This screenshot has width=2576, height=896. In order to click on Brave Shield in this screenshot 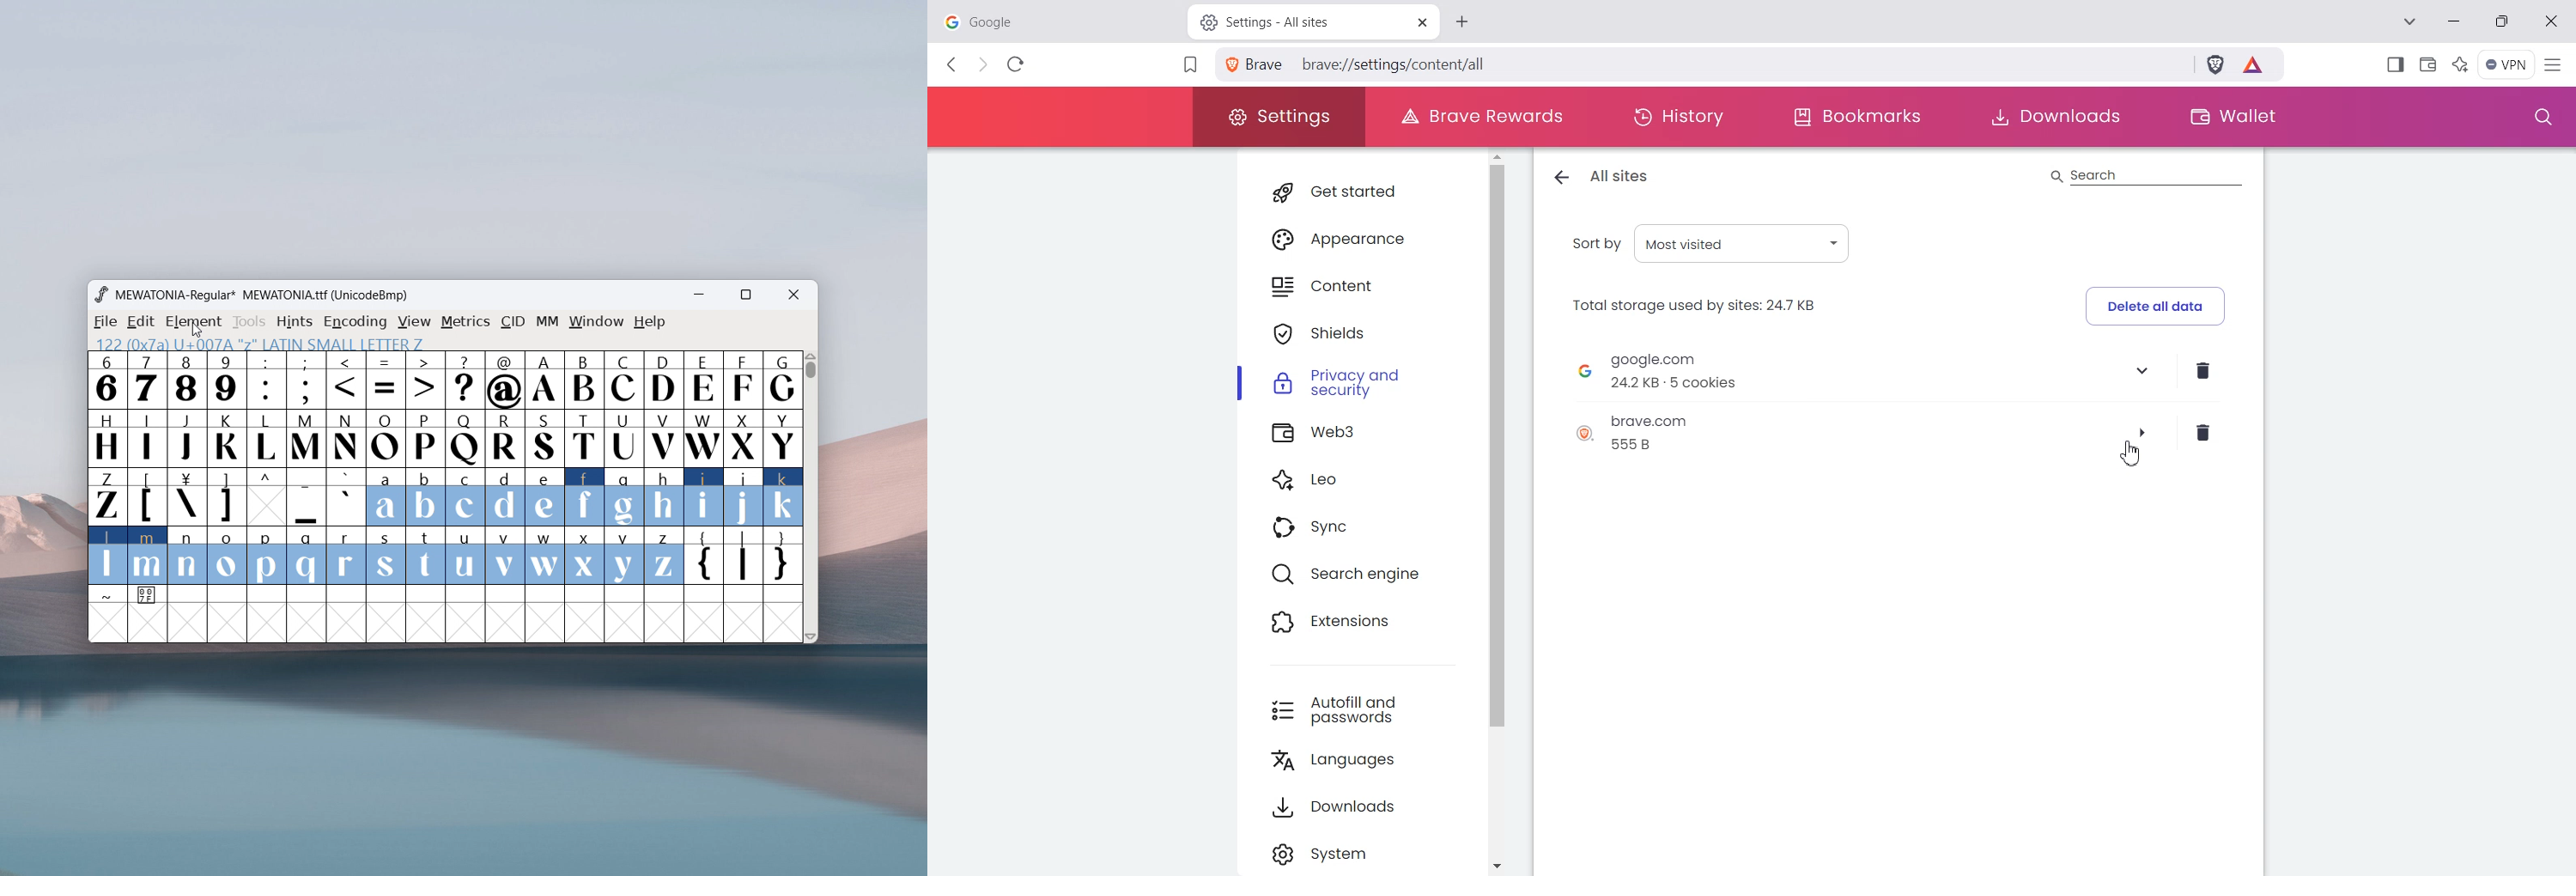, I will do `click(2215, 67)`.